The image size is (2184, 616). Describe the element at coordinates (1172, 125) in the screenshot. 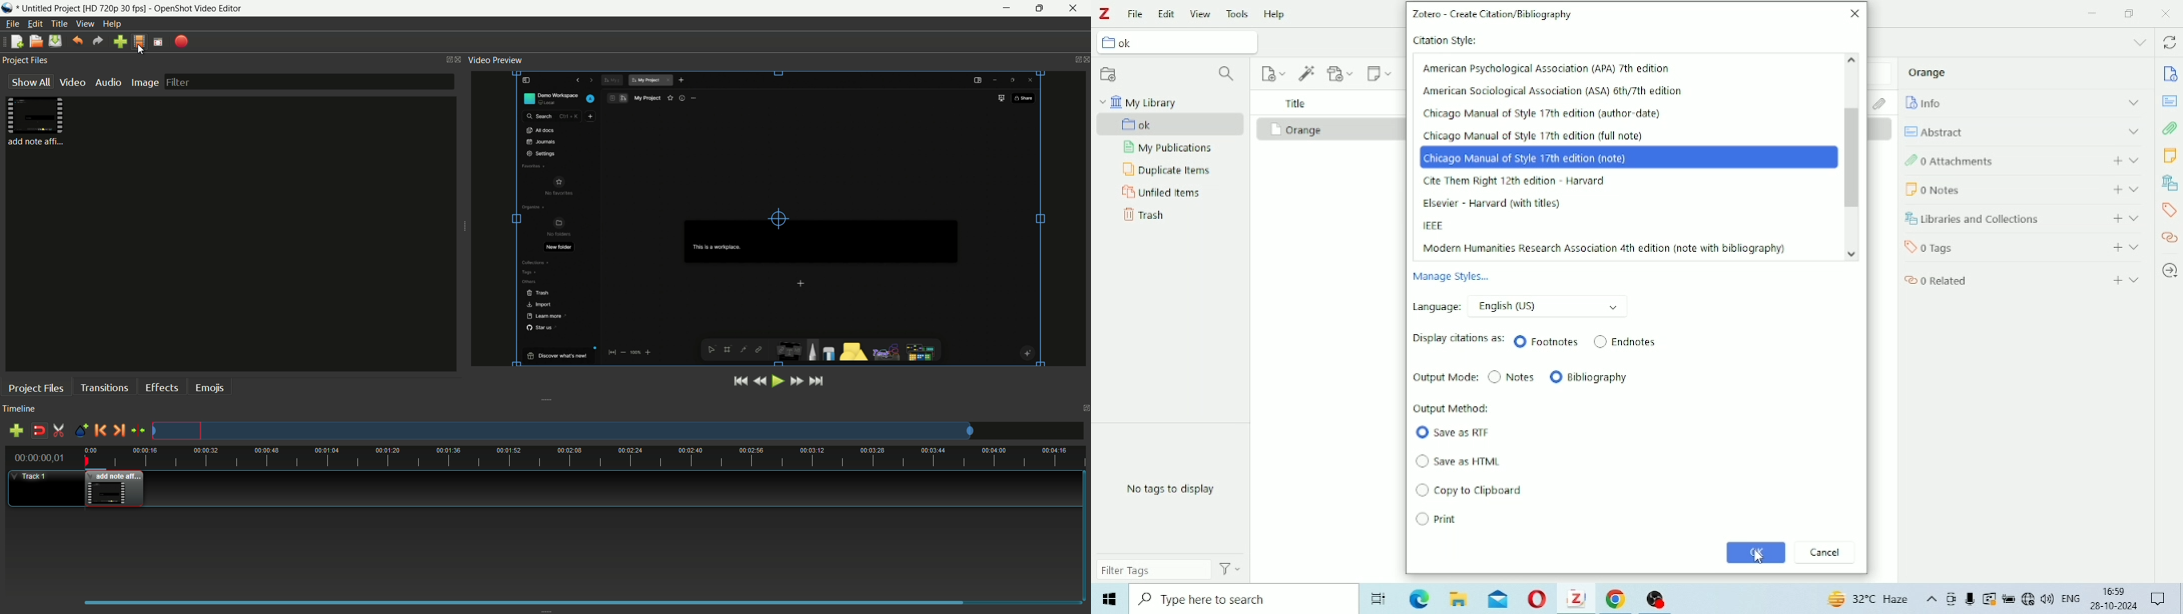

I see `ok` at that location.